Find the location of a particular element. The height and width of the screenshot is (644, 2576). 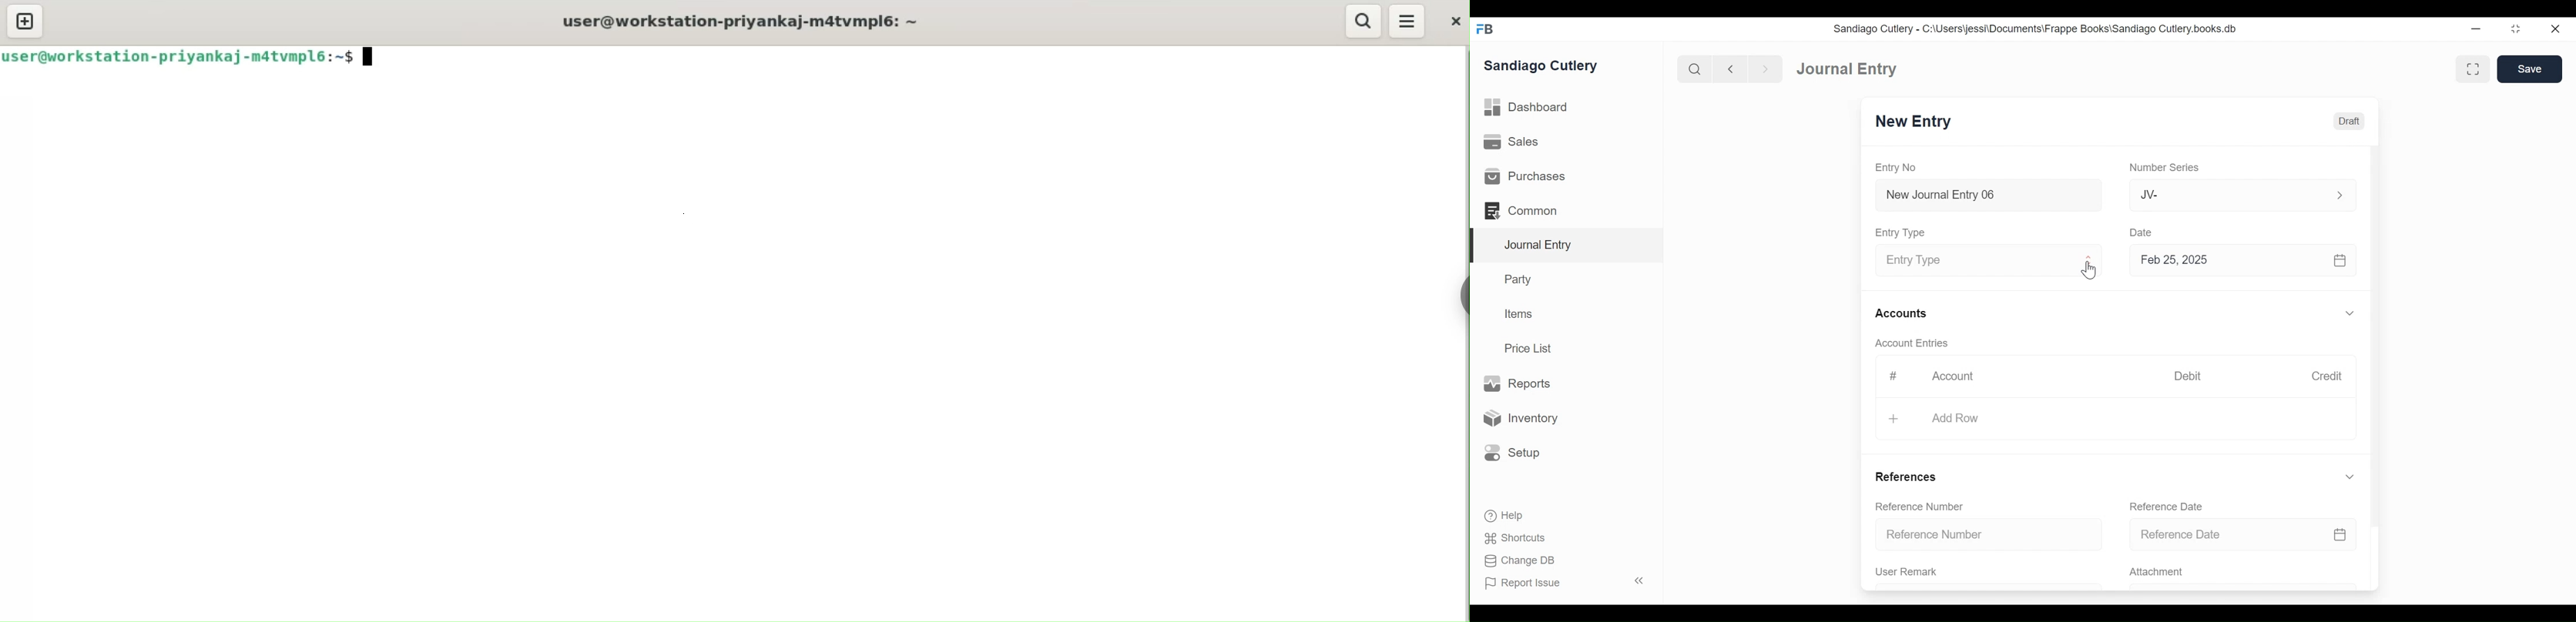

Add Row is located at coordinates (1954, 419).